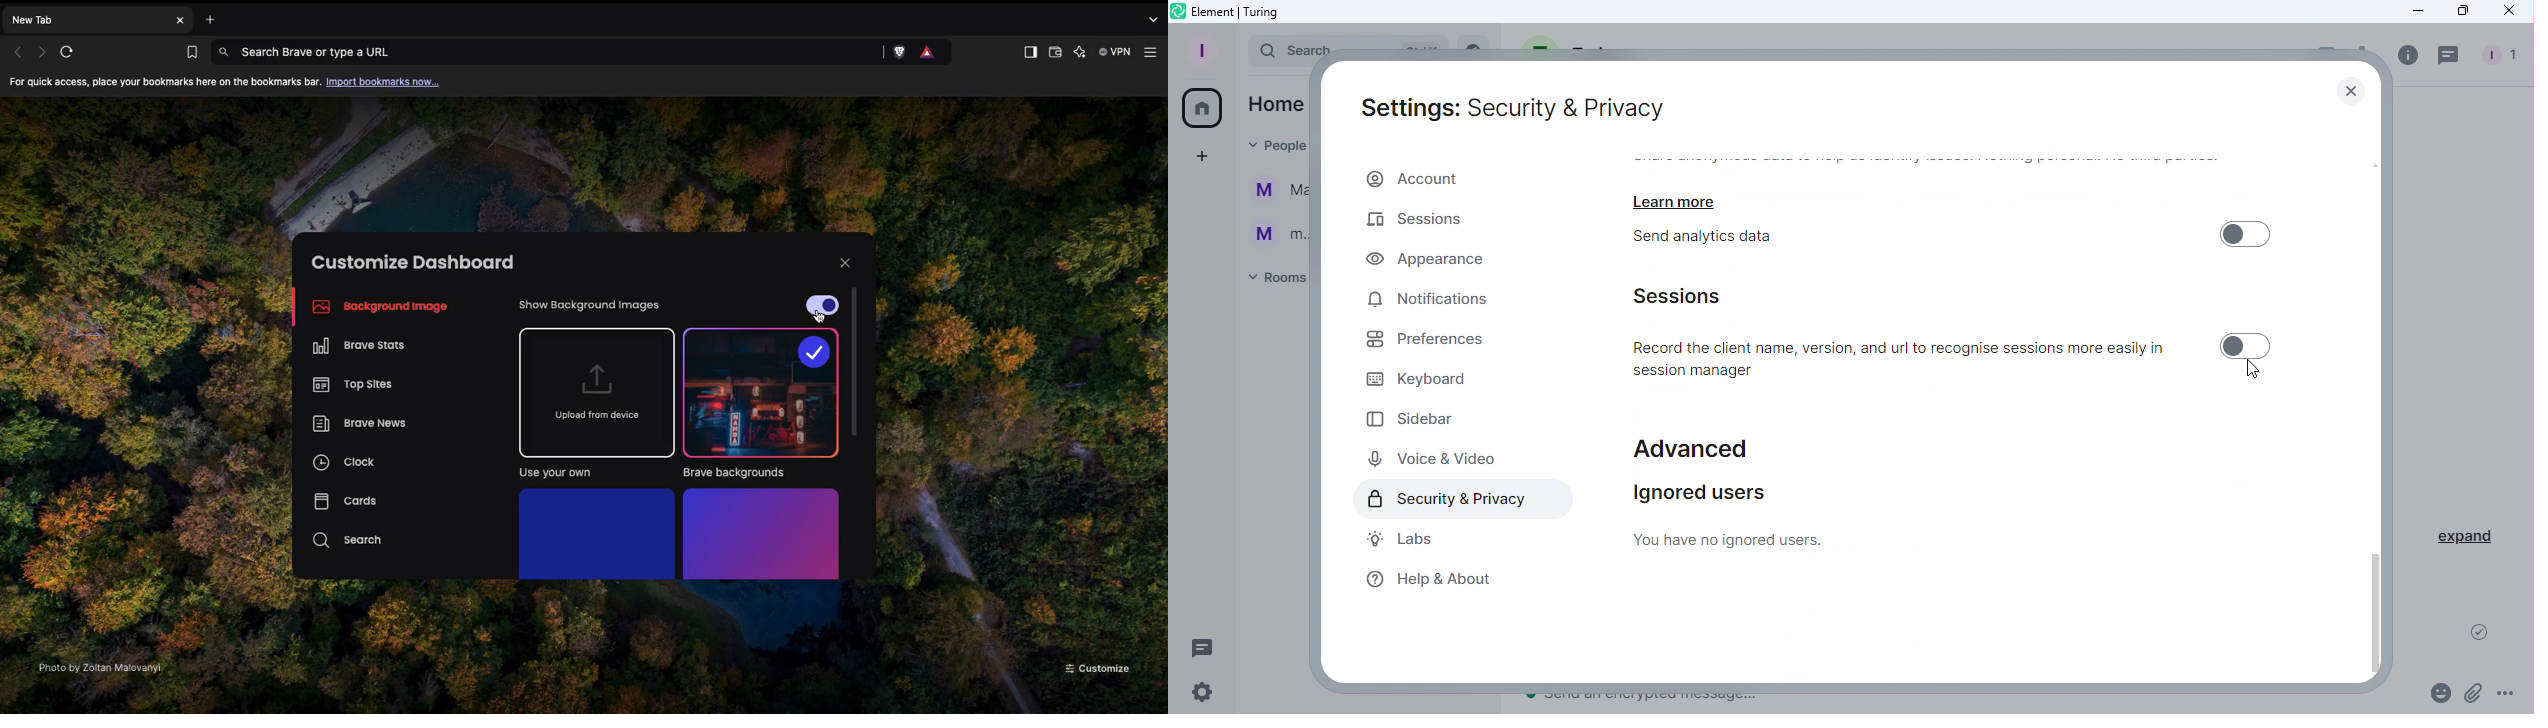 This screenshot has width=2548, height=728. What do you see at coordinates (2505, 52) in the screenshot?
I see `People` at bounding box center [2505, 52].